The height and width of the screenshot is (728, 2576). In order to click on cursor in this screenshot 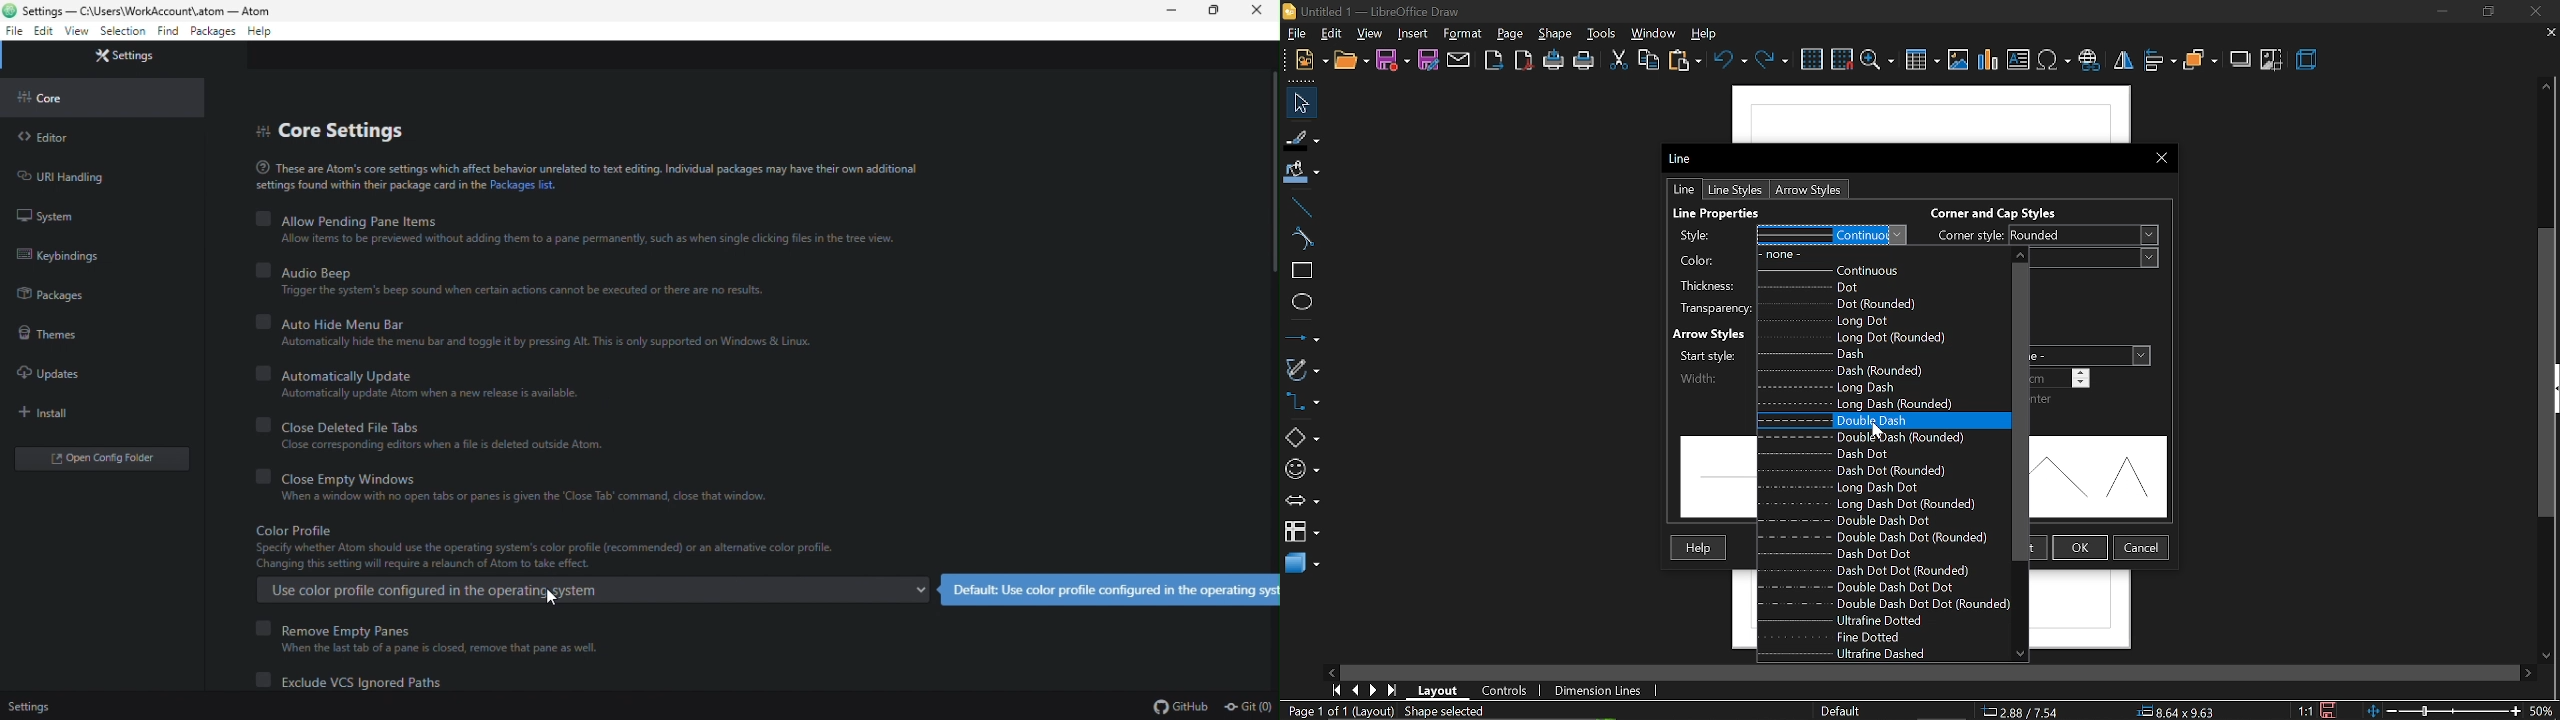, I will do `click(551, 595)`.